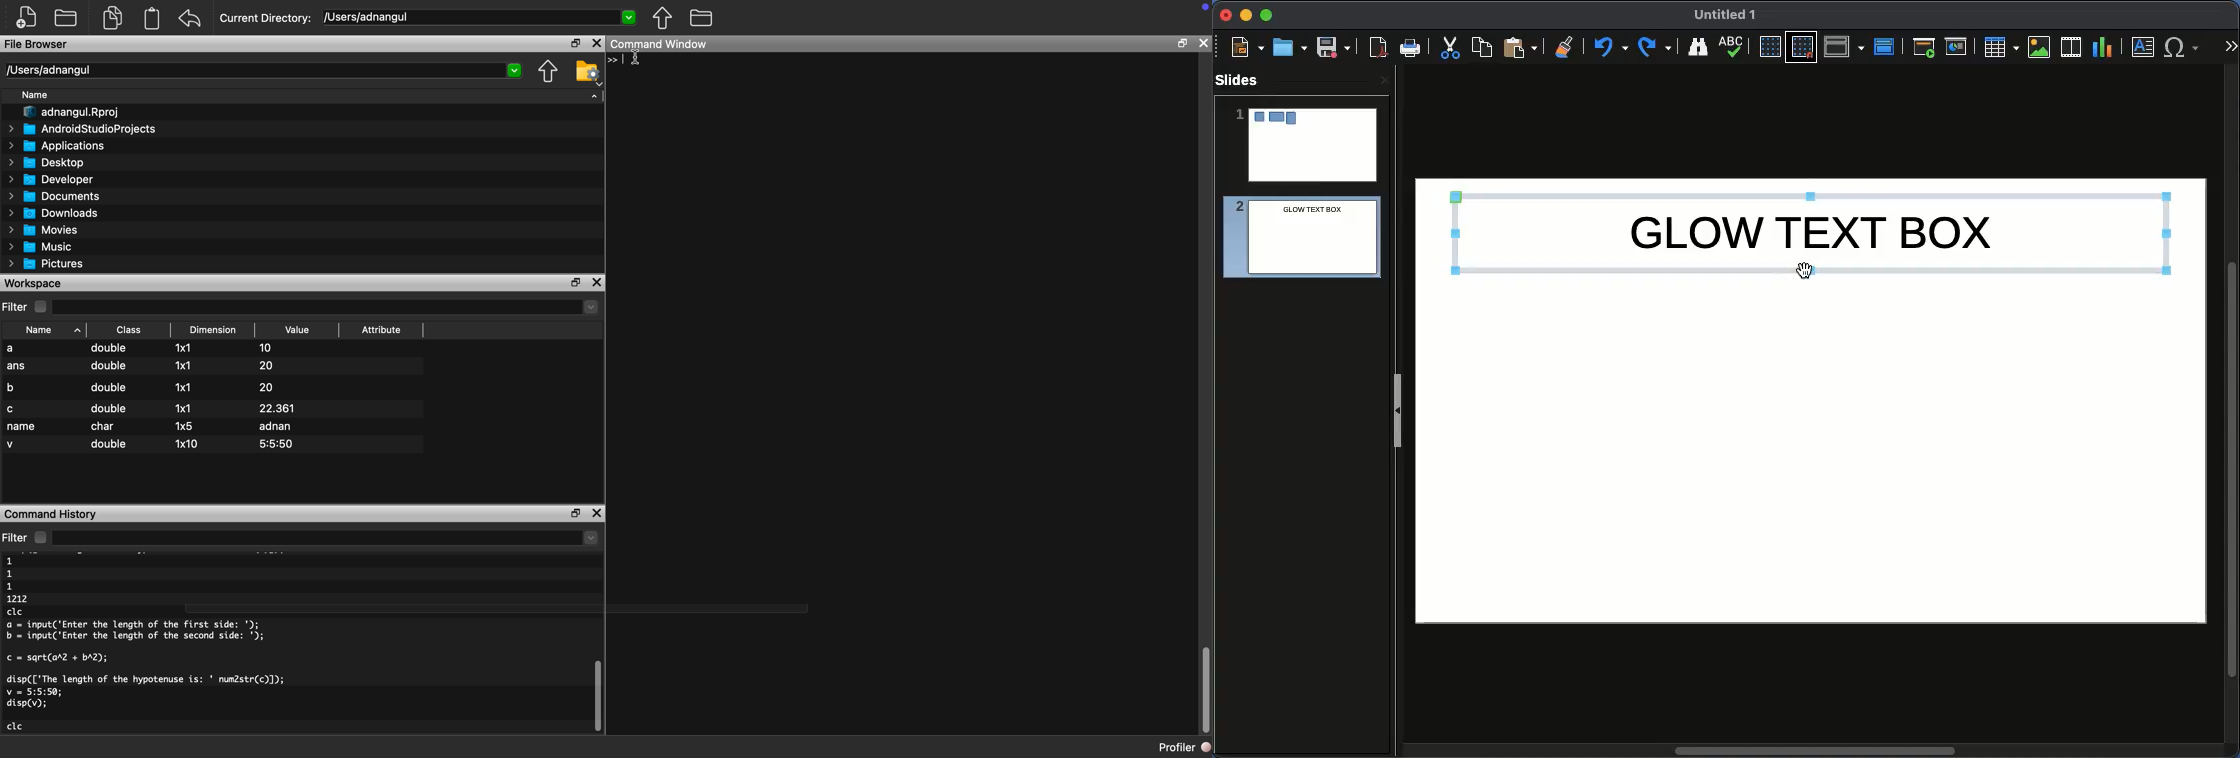  I want to click on Previous Folder, so click(662, 17).